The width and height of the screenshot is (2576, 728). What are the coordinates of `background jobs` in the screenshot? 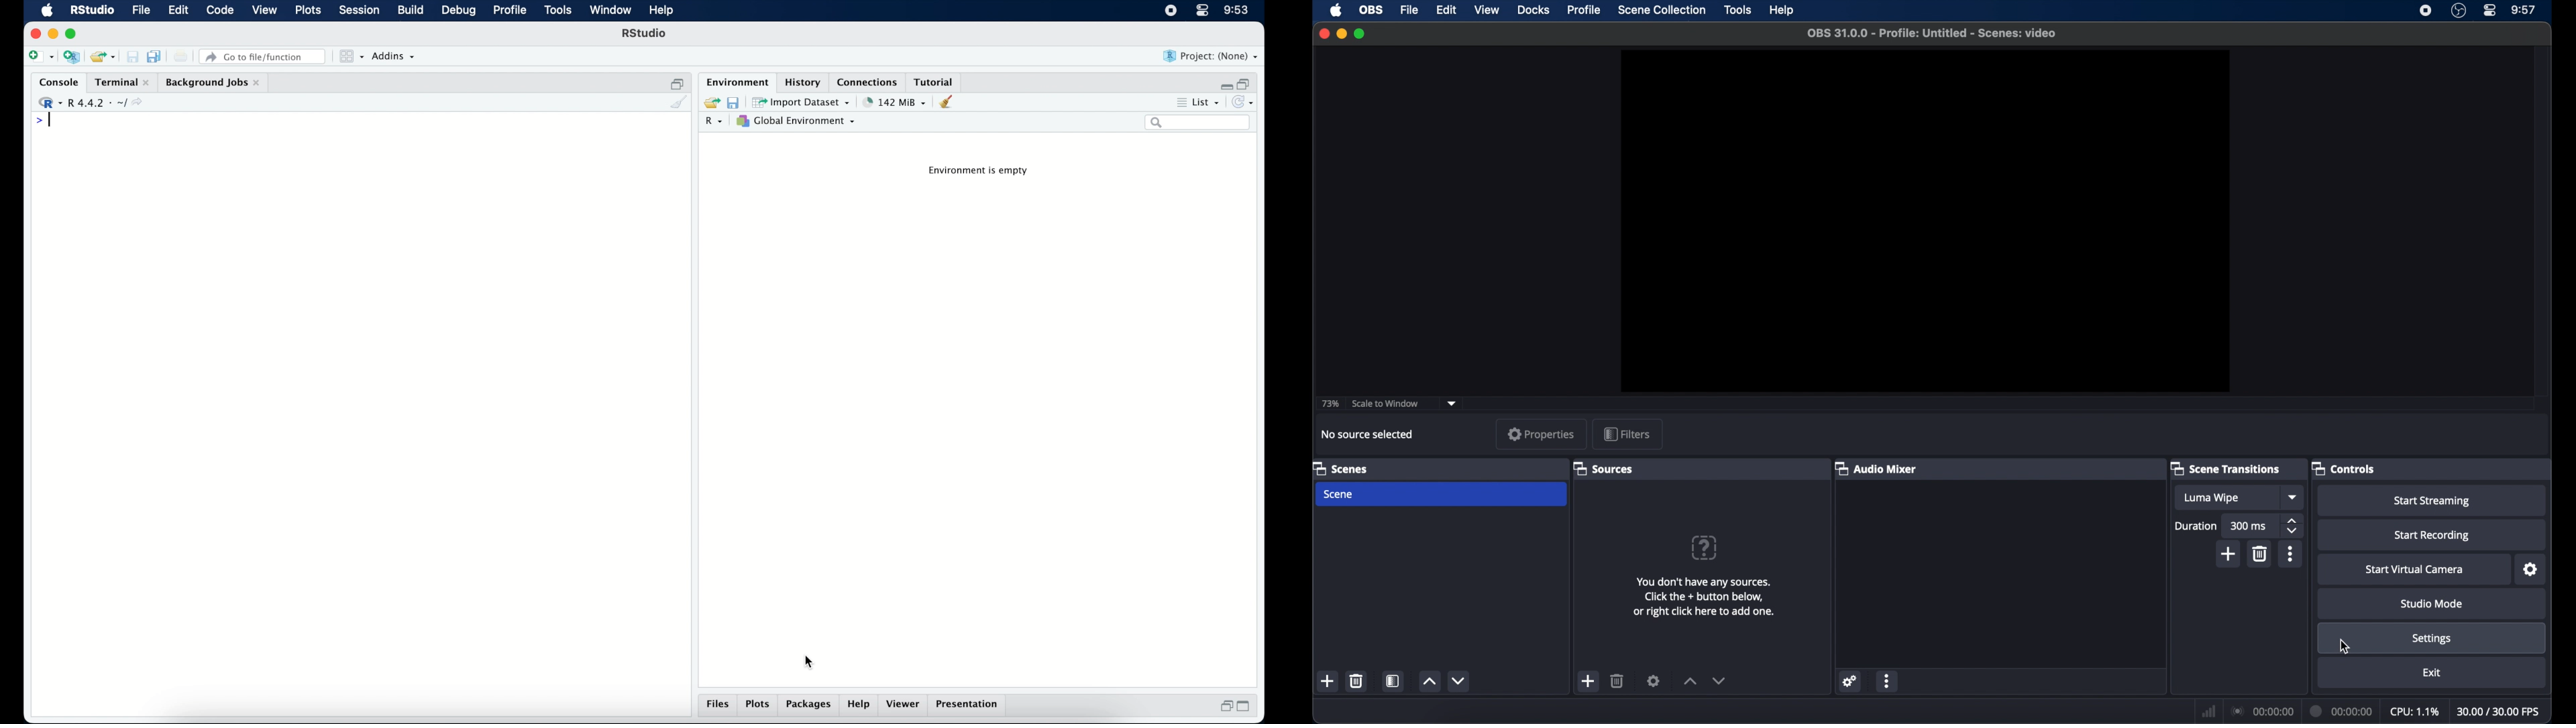 It's located at (215, 82).